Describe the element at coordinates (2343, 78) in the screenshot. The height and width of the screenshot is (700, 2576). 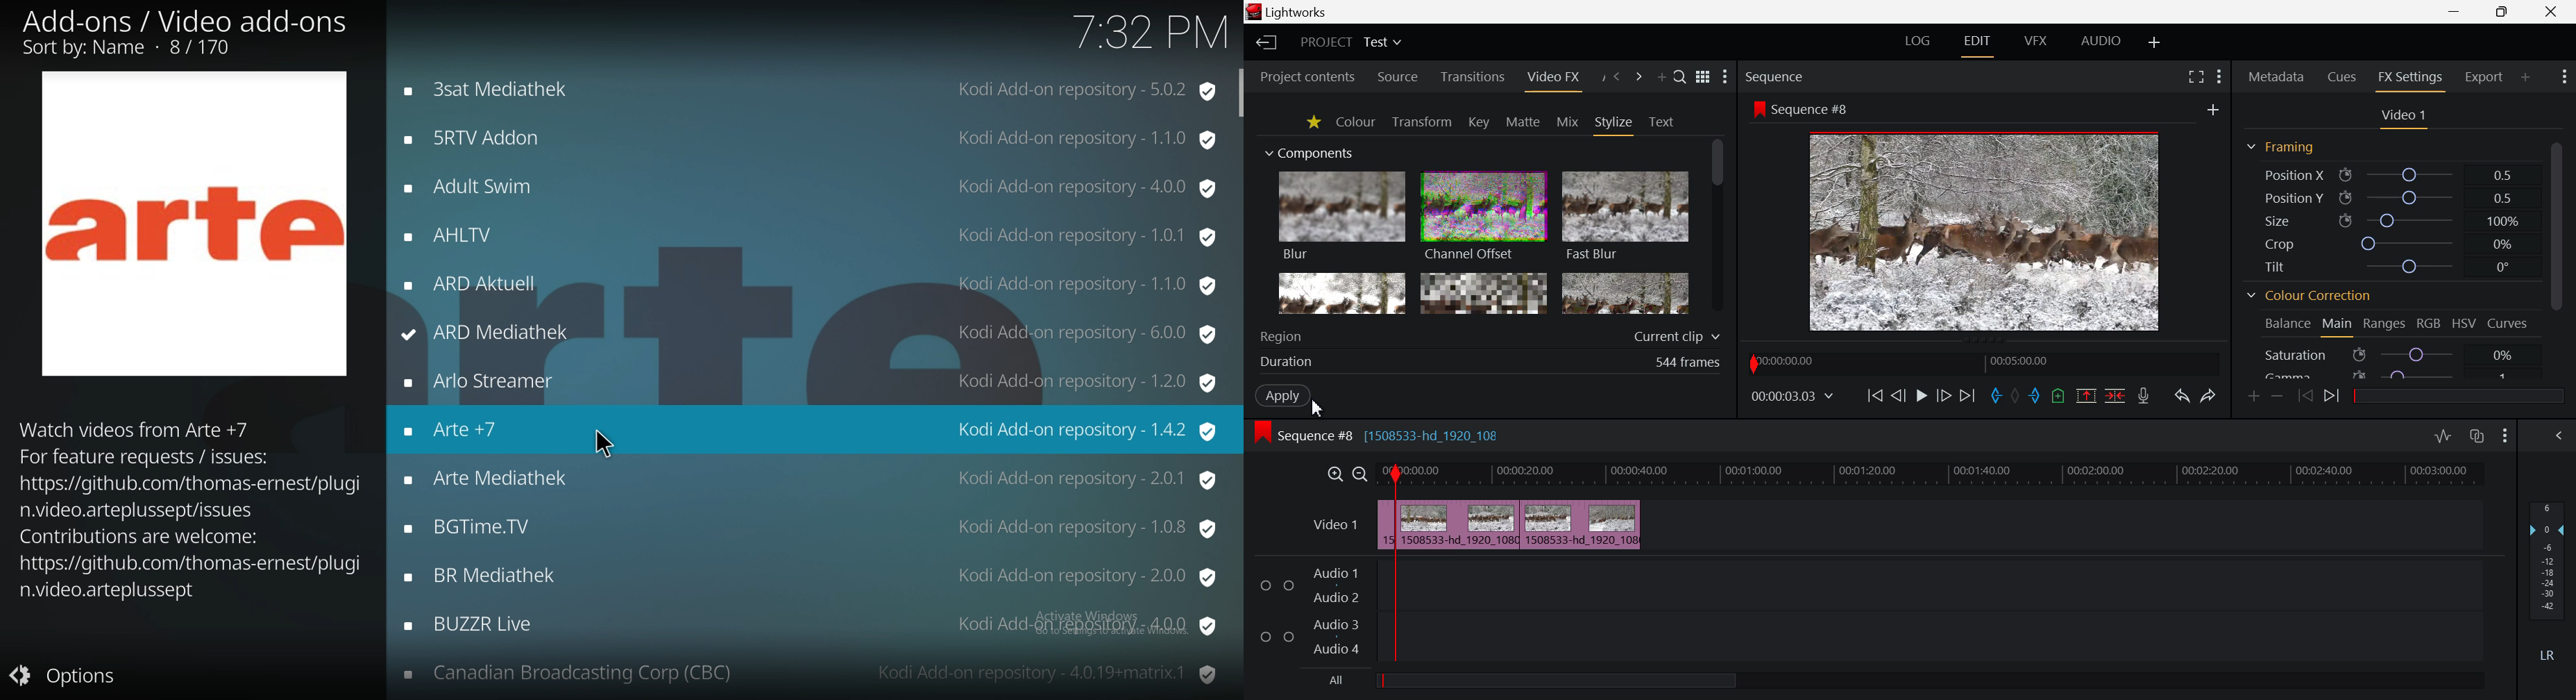
I see `Cues` at that location.